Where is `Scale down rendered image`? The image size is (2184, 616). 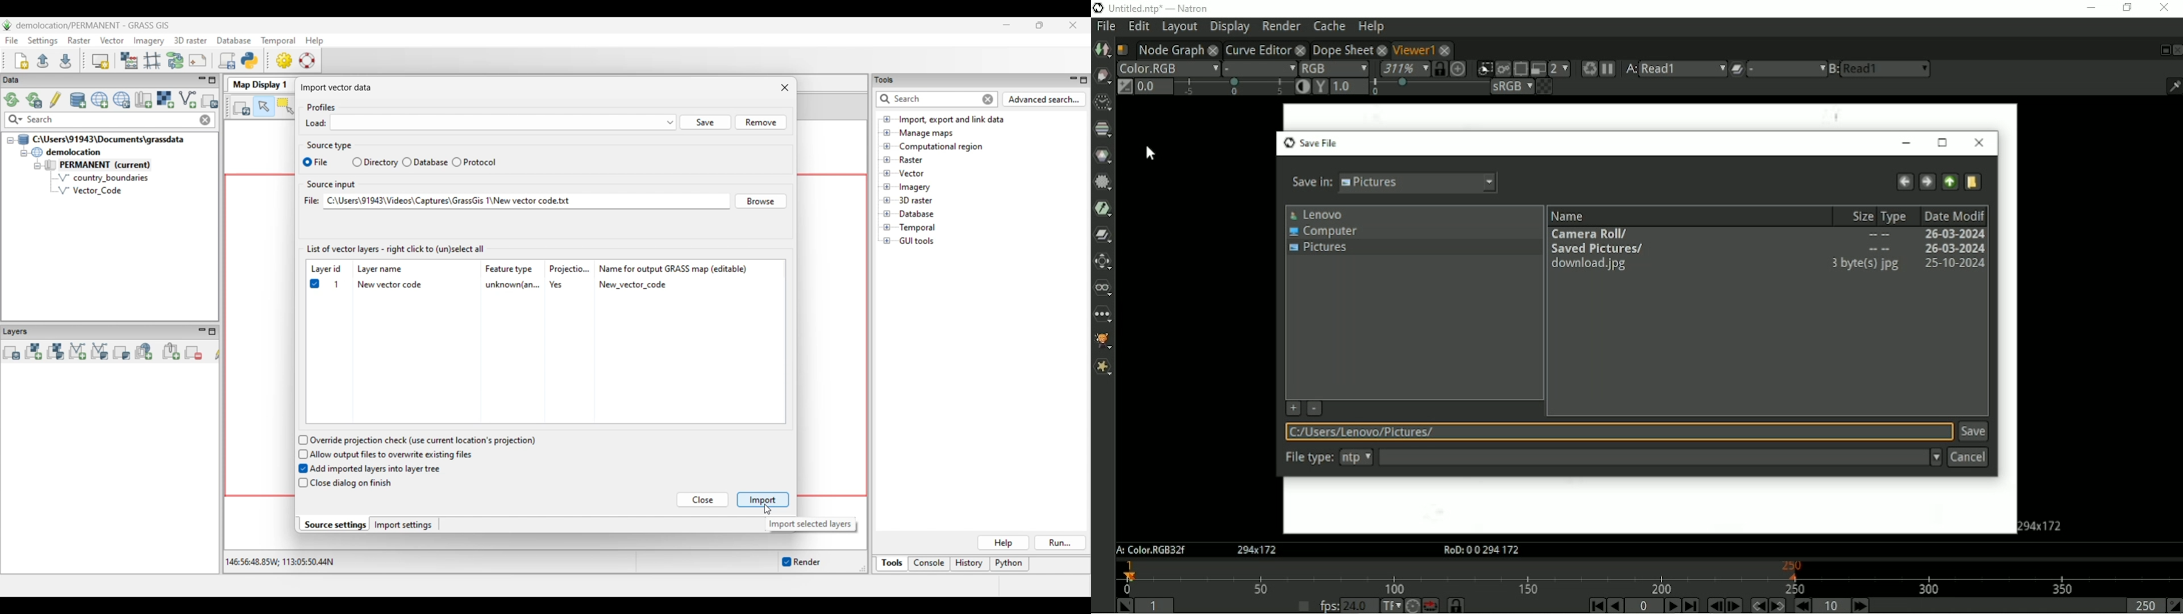
Scale down rendered image is located at coordinates (1561, 68).